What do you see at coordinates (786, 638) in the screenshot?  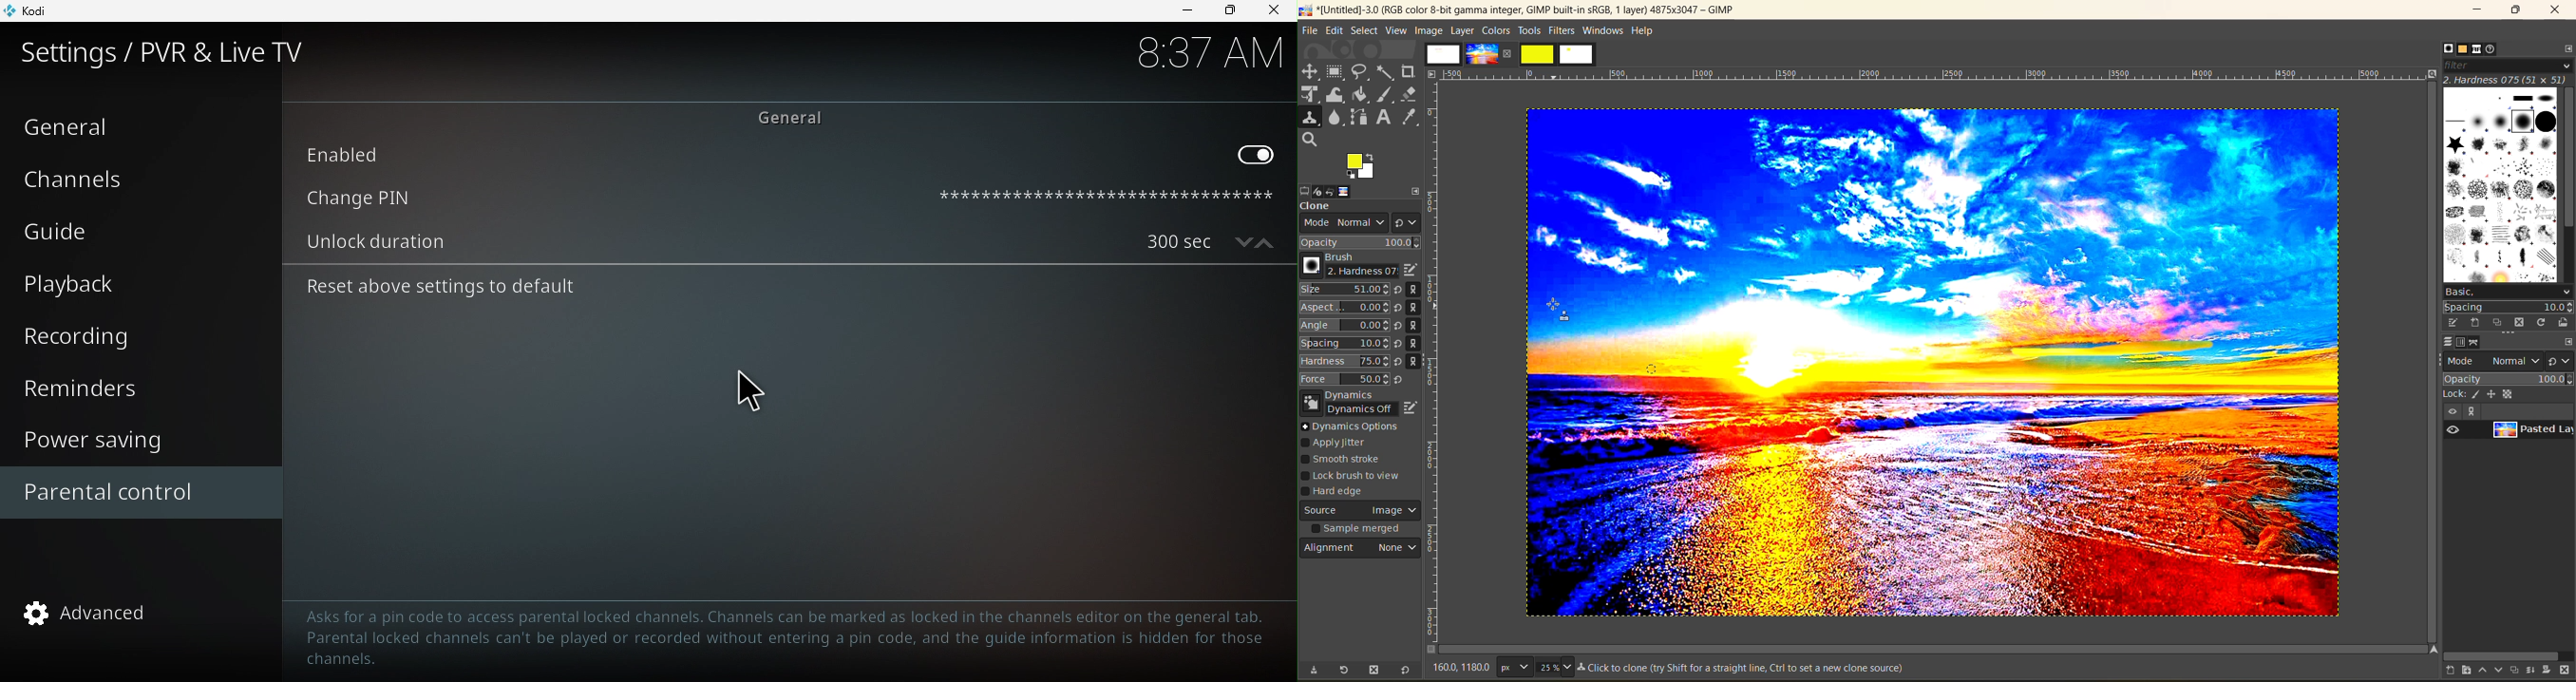 I see `Text to guide to help parental control configuration` at bounding box center [786, 638].